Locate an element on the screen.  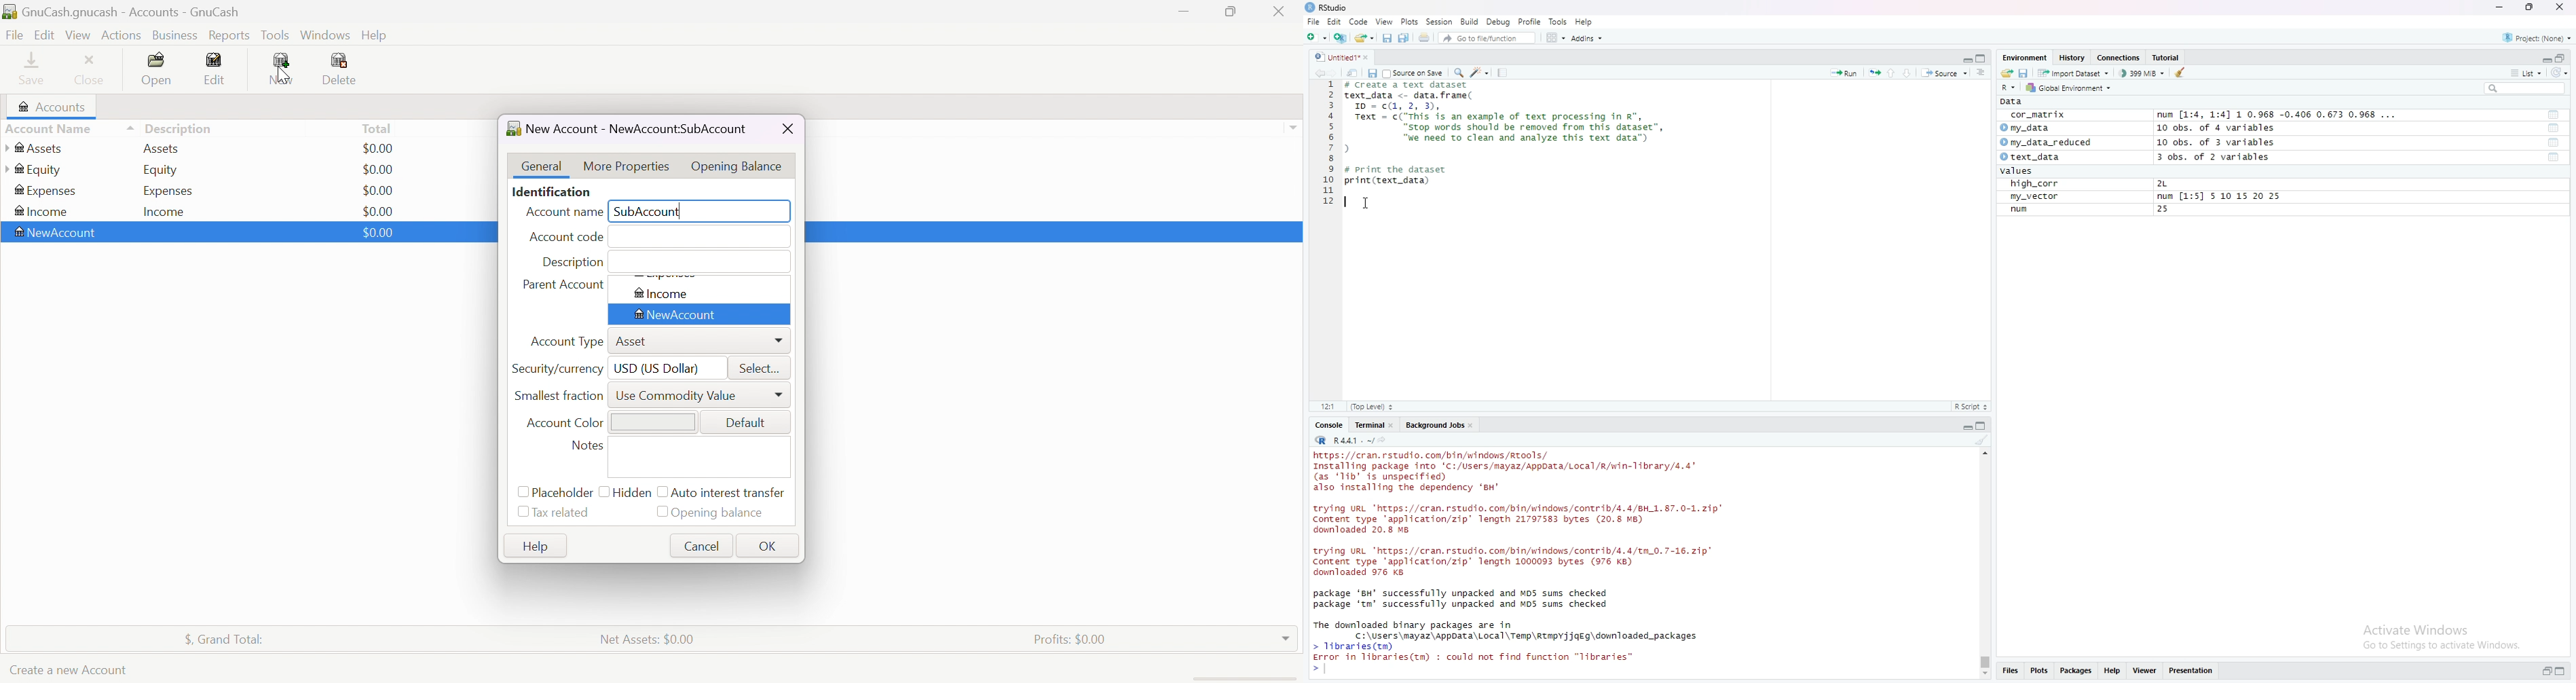
R.4.4.1 is located at coordinates (1344, 441).